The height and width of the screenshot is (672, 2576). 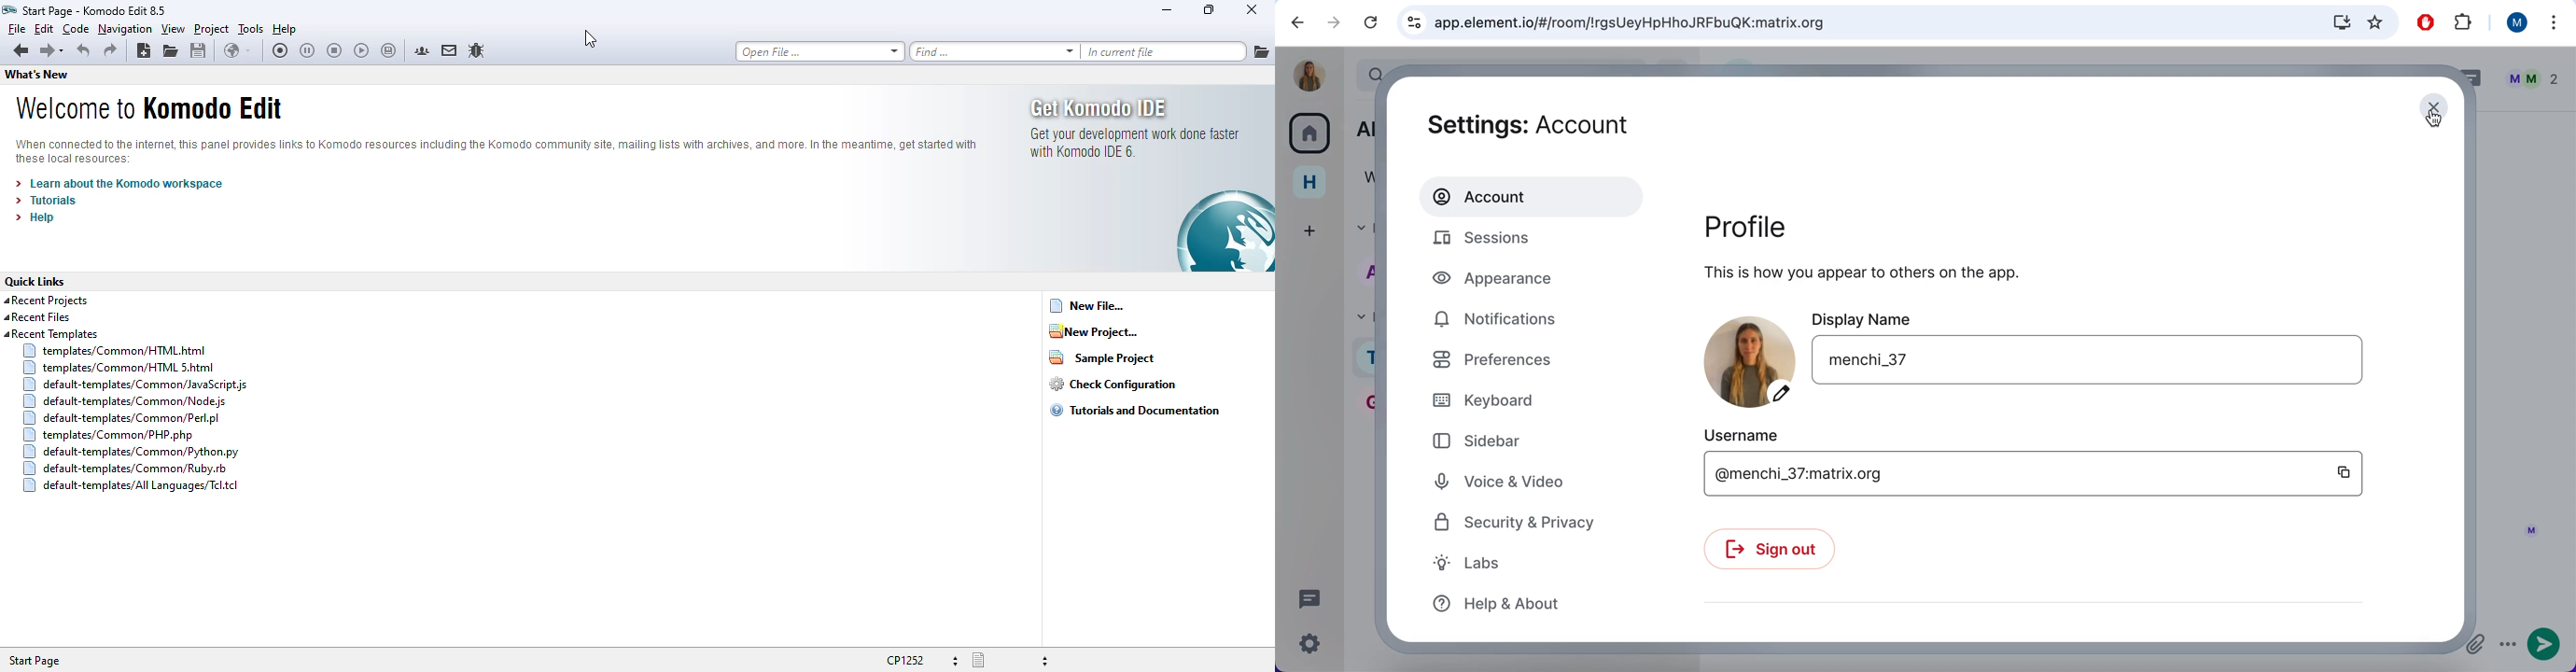 I want to click on voice and video, so click(x=1535, y=483).